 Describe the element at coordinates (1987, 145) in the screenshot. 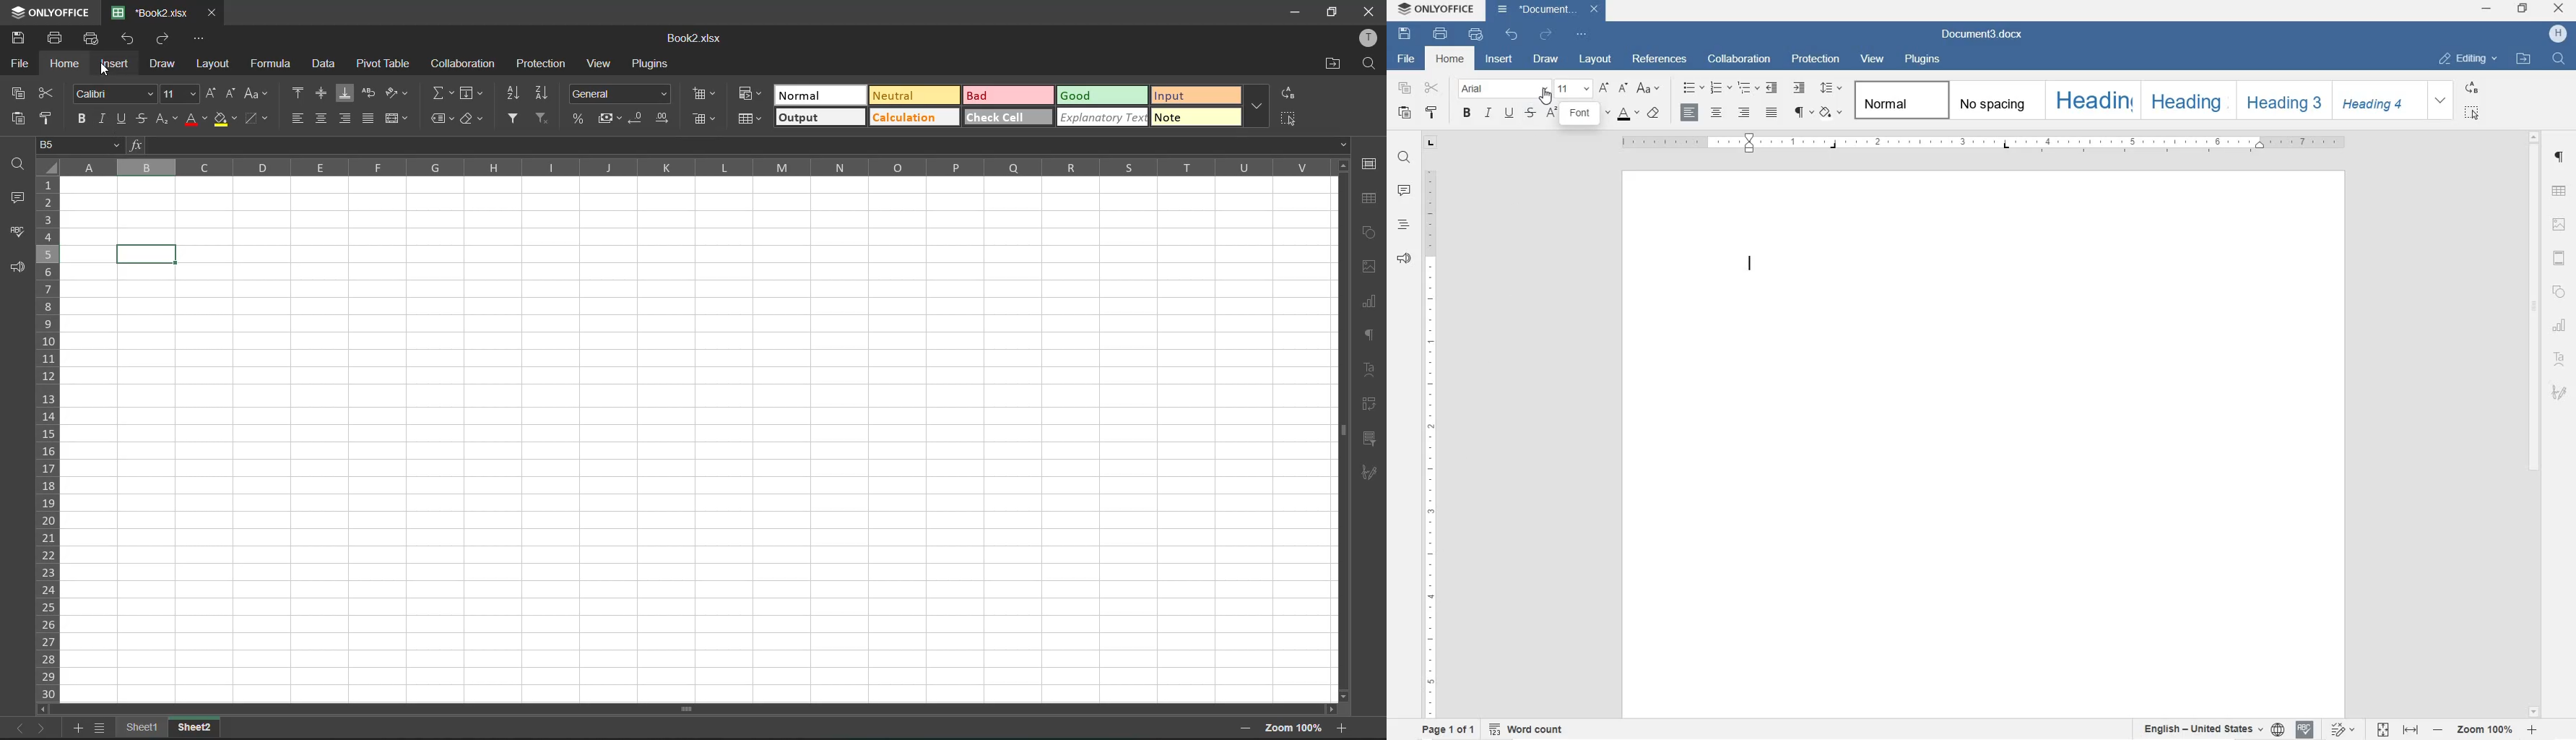

I see `RULER` at that location.